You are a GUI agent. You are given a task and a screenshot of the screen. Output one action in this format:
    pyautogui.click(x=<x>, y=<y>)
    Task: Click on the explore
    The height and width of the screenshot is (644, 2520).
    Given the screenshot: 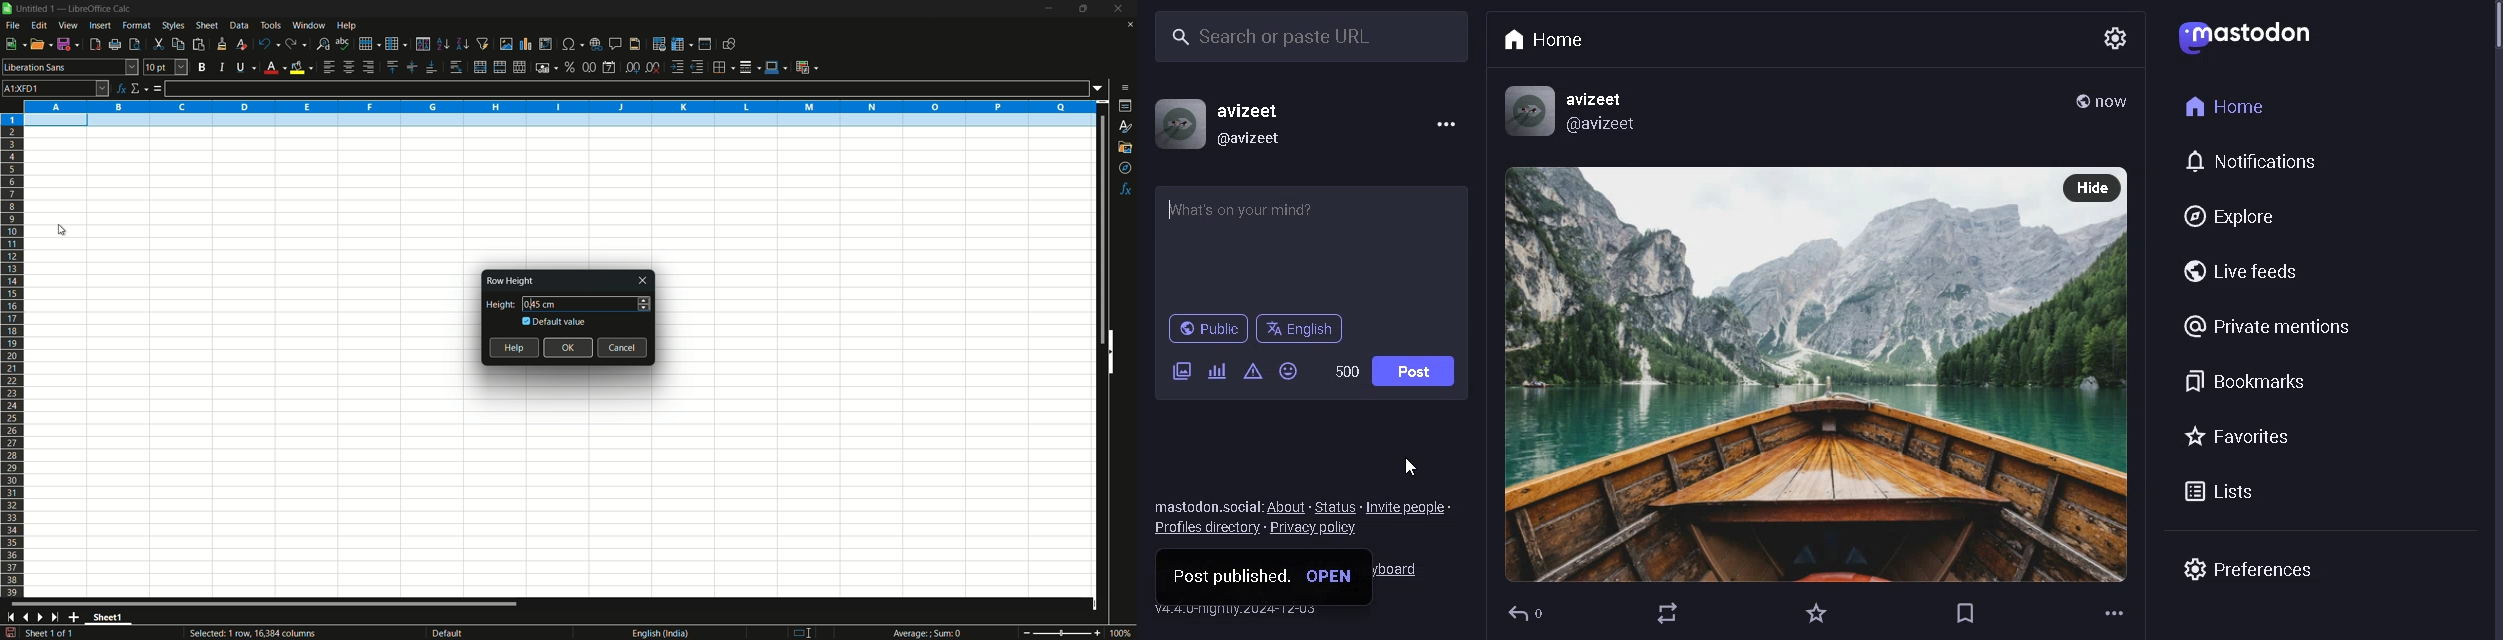 What is the action you would take?
    pyautogui.click(x=2223, y=218)
    